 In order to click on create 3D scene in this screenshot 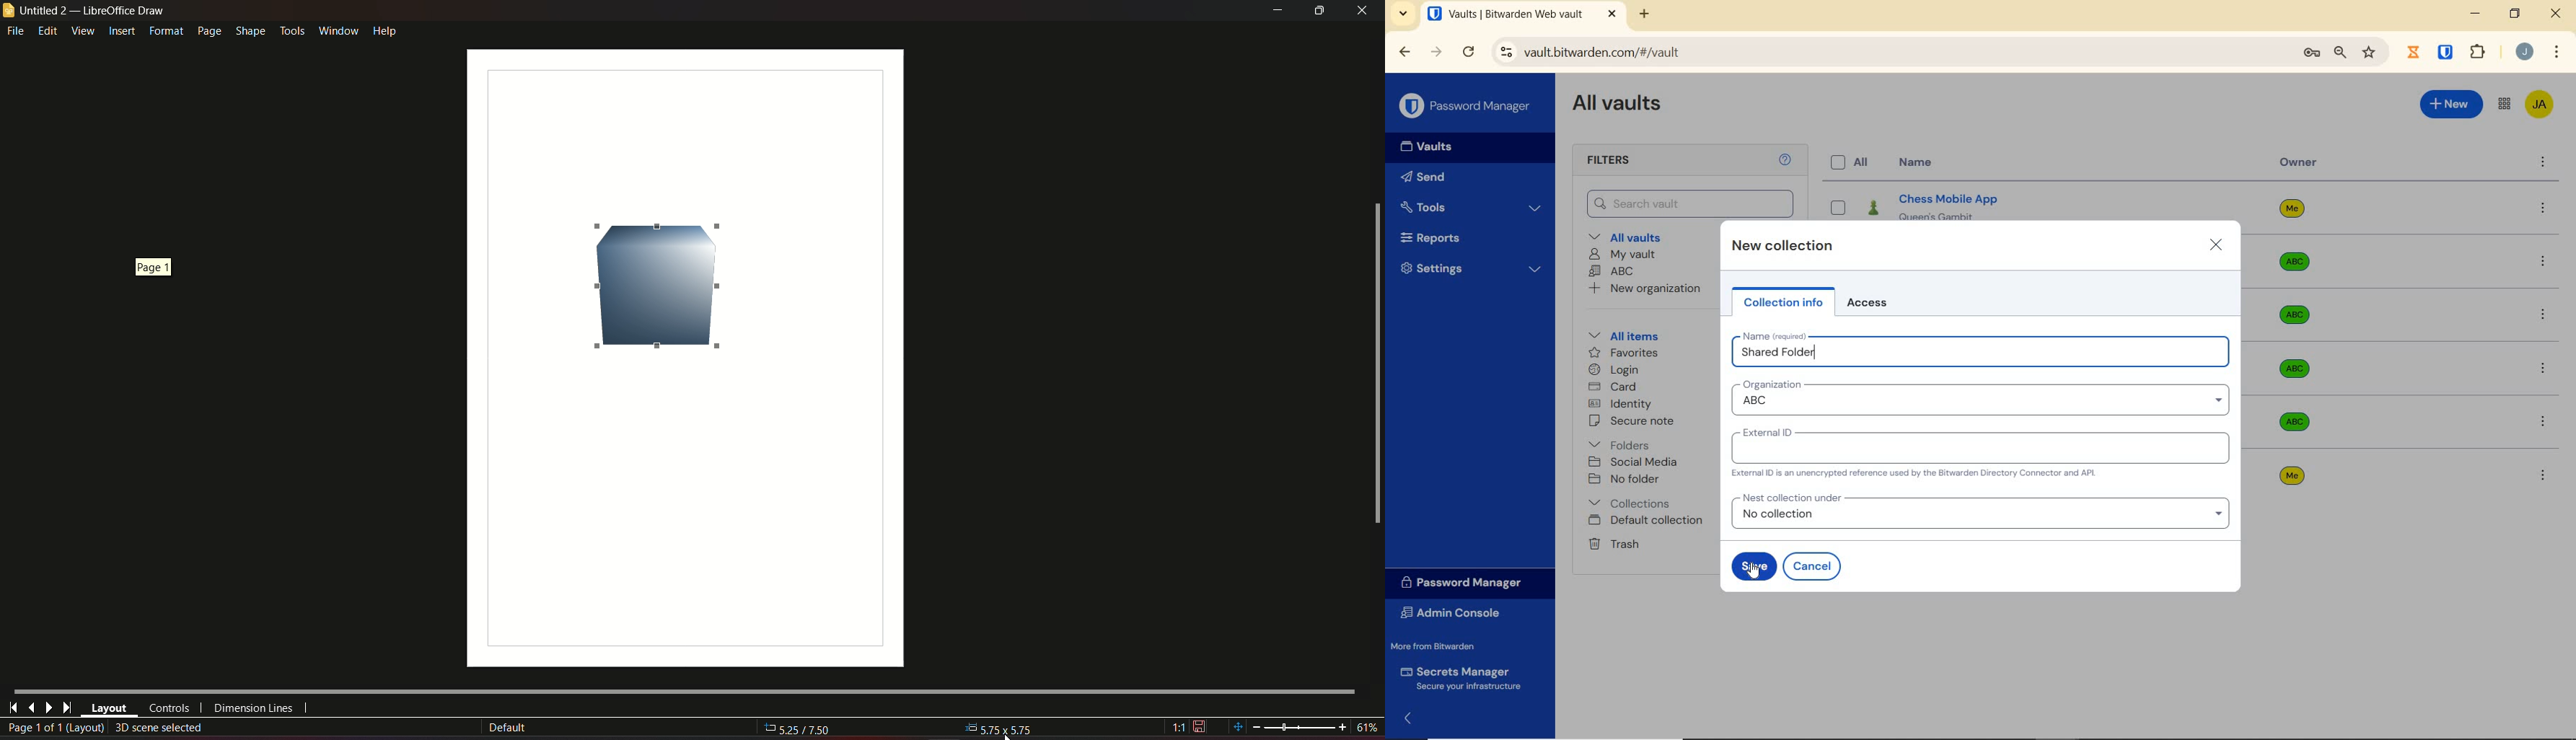, I will do `click(160, 727)`.